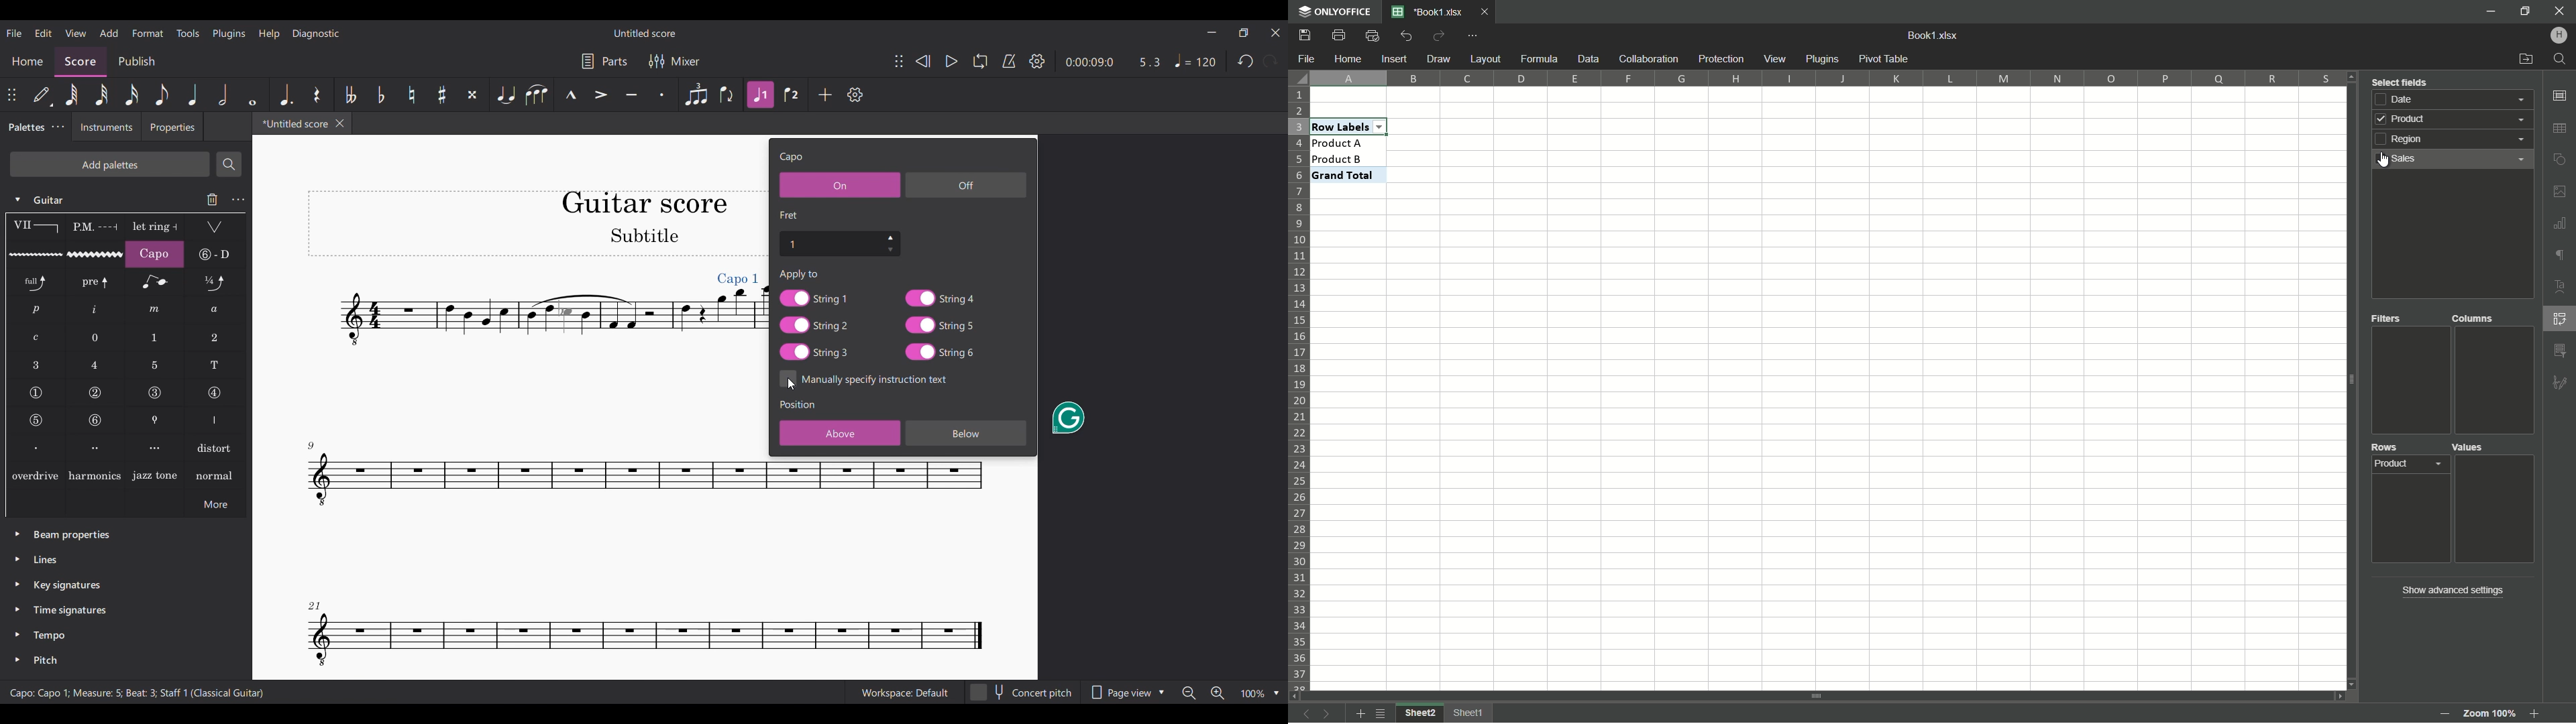 Image resolution: width=2576 pixels, height=728 pixels. I want to click on Play, so click(952, 62).